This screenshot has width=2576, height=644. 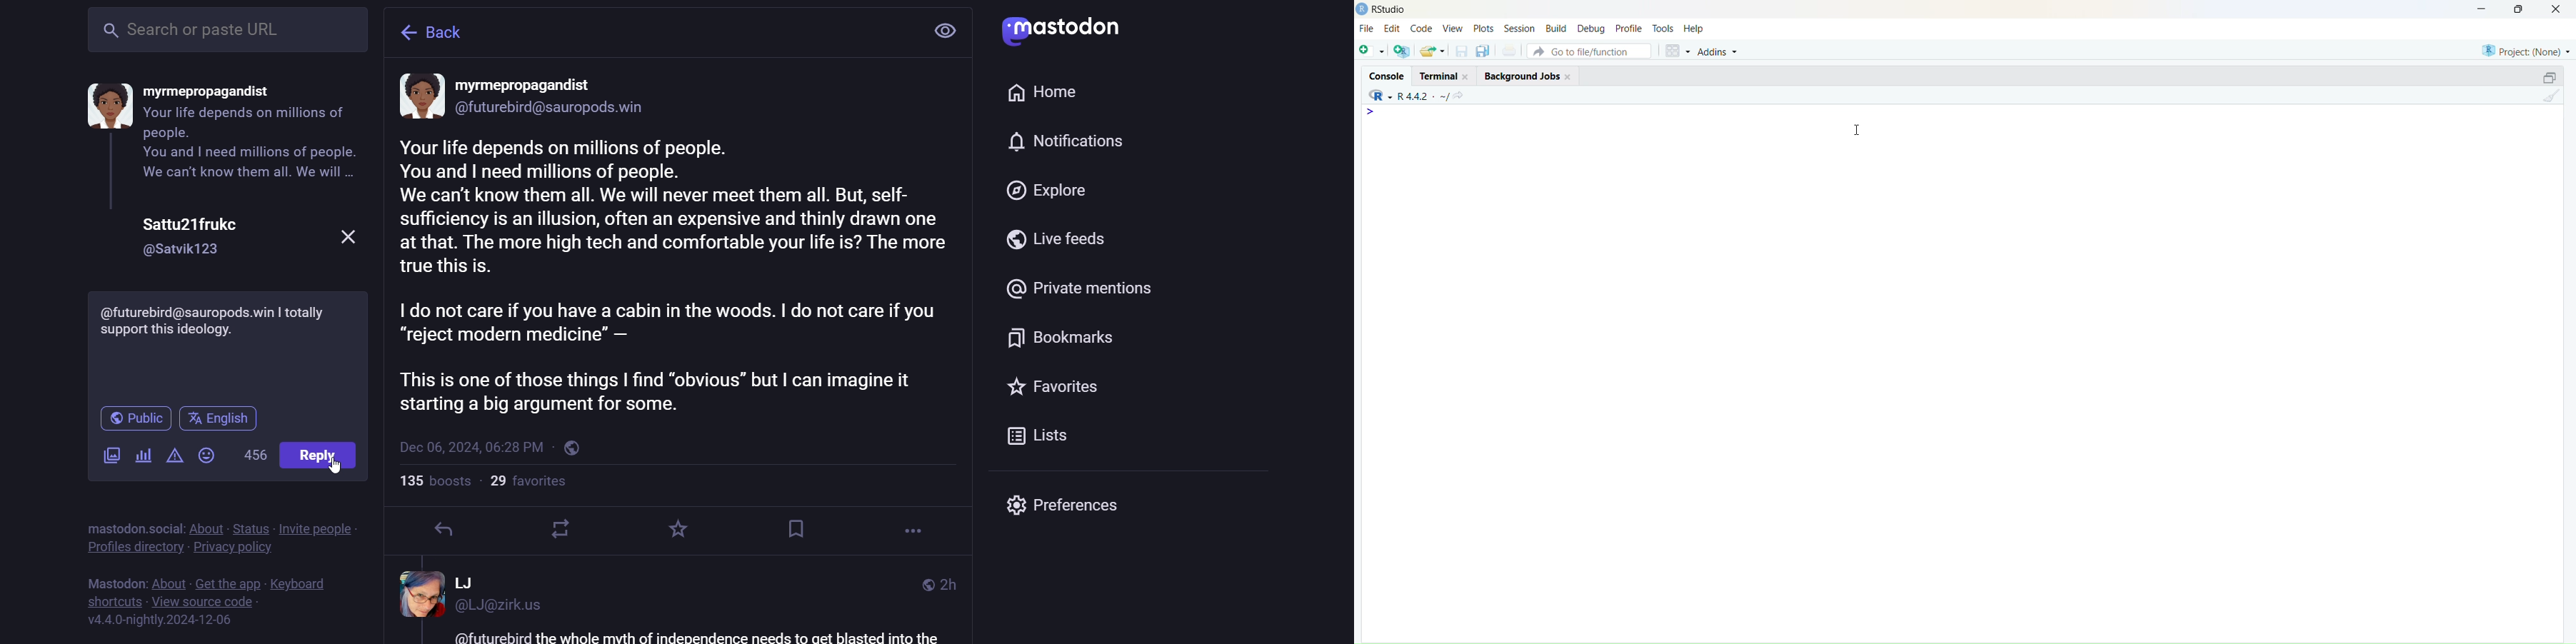 What do you see at coordinates (1421, 95) in the screenshot?
I see `R.4.4.2~/` at bounding box center [1421, 95].